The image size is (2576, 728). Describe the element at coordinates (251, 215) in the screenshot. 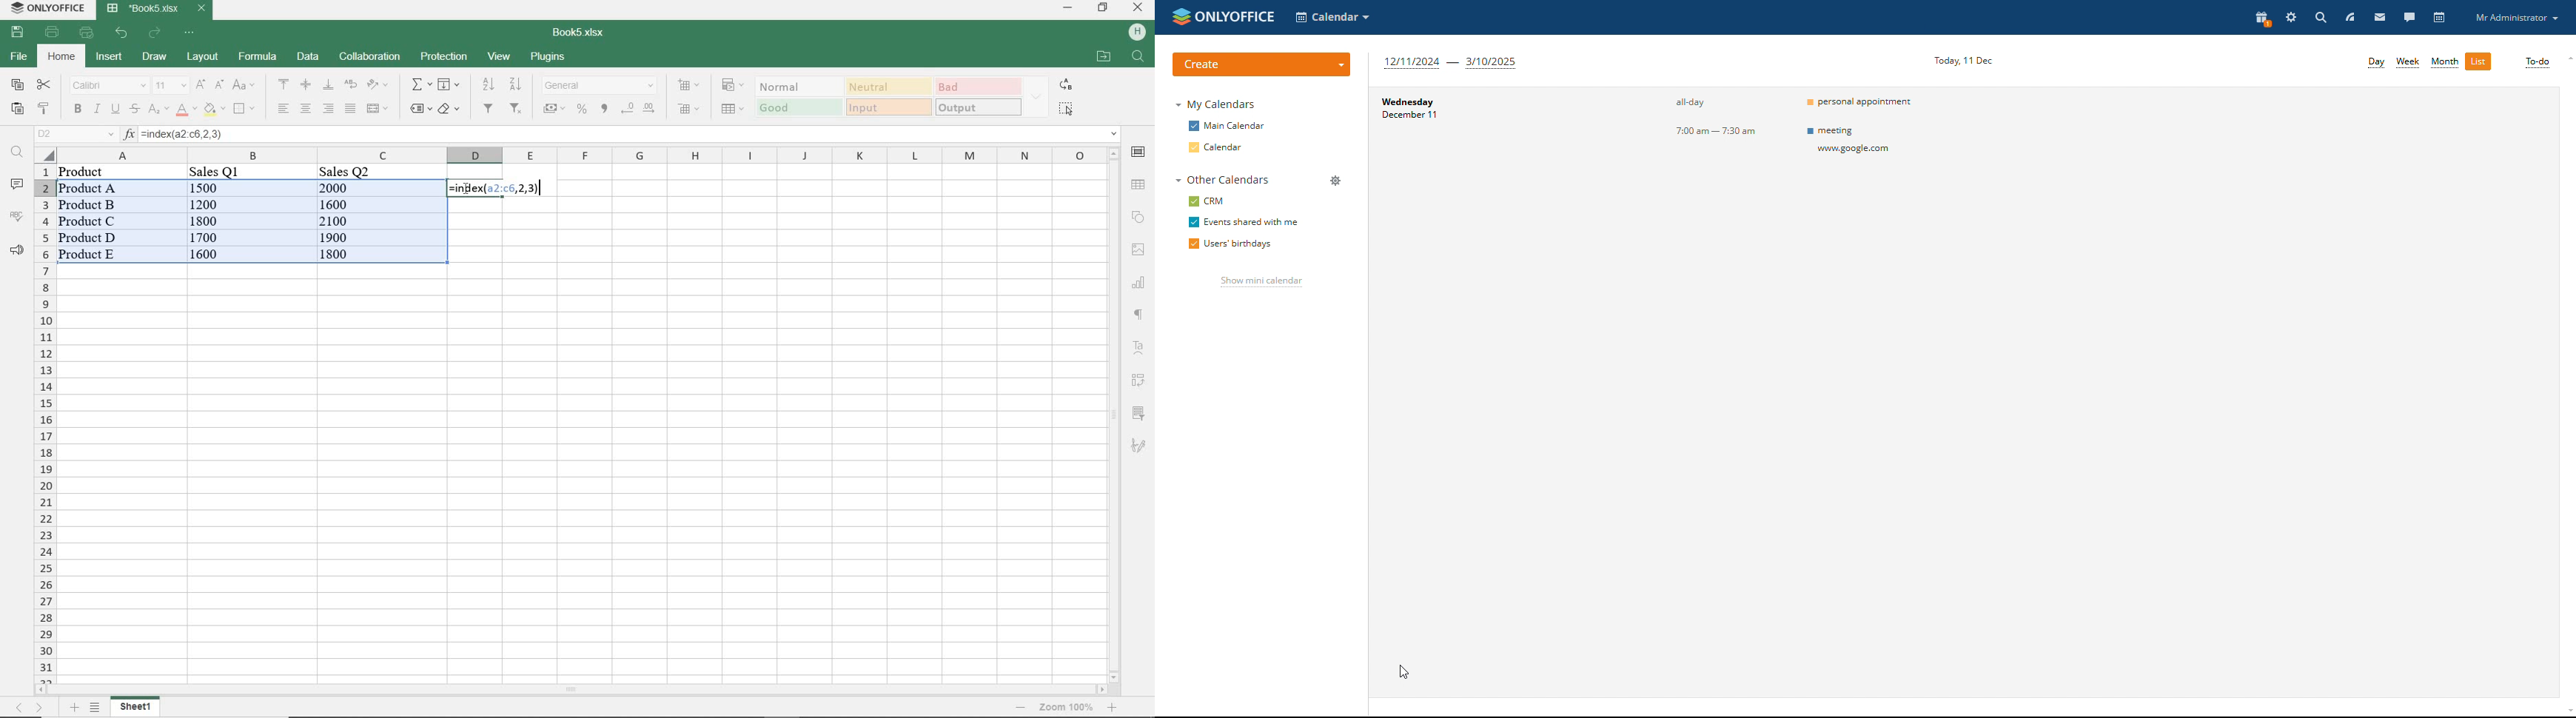

I see `cell a2:c6` at that location.